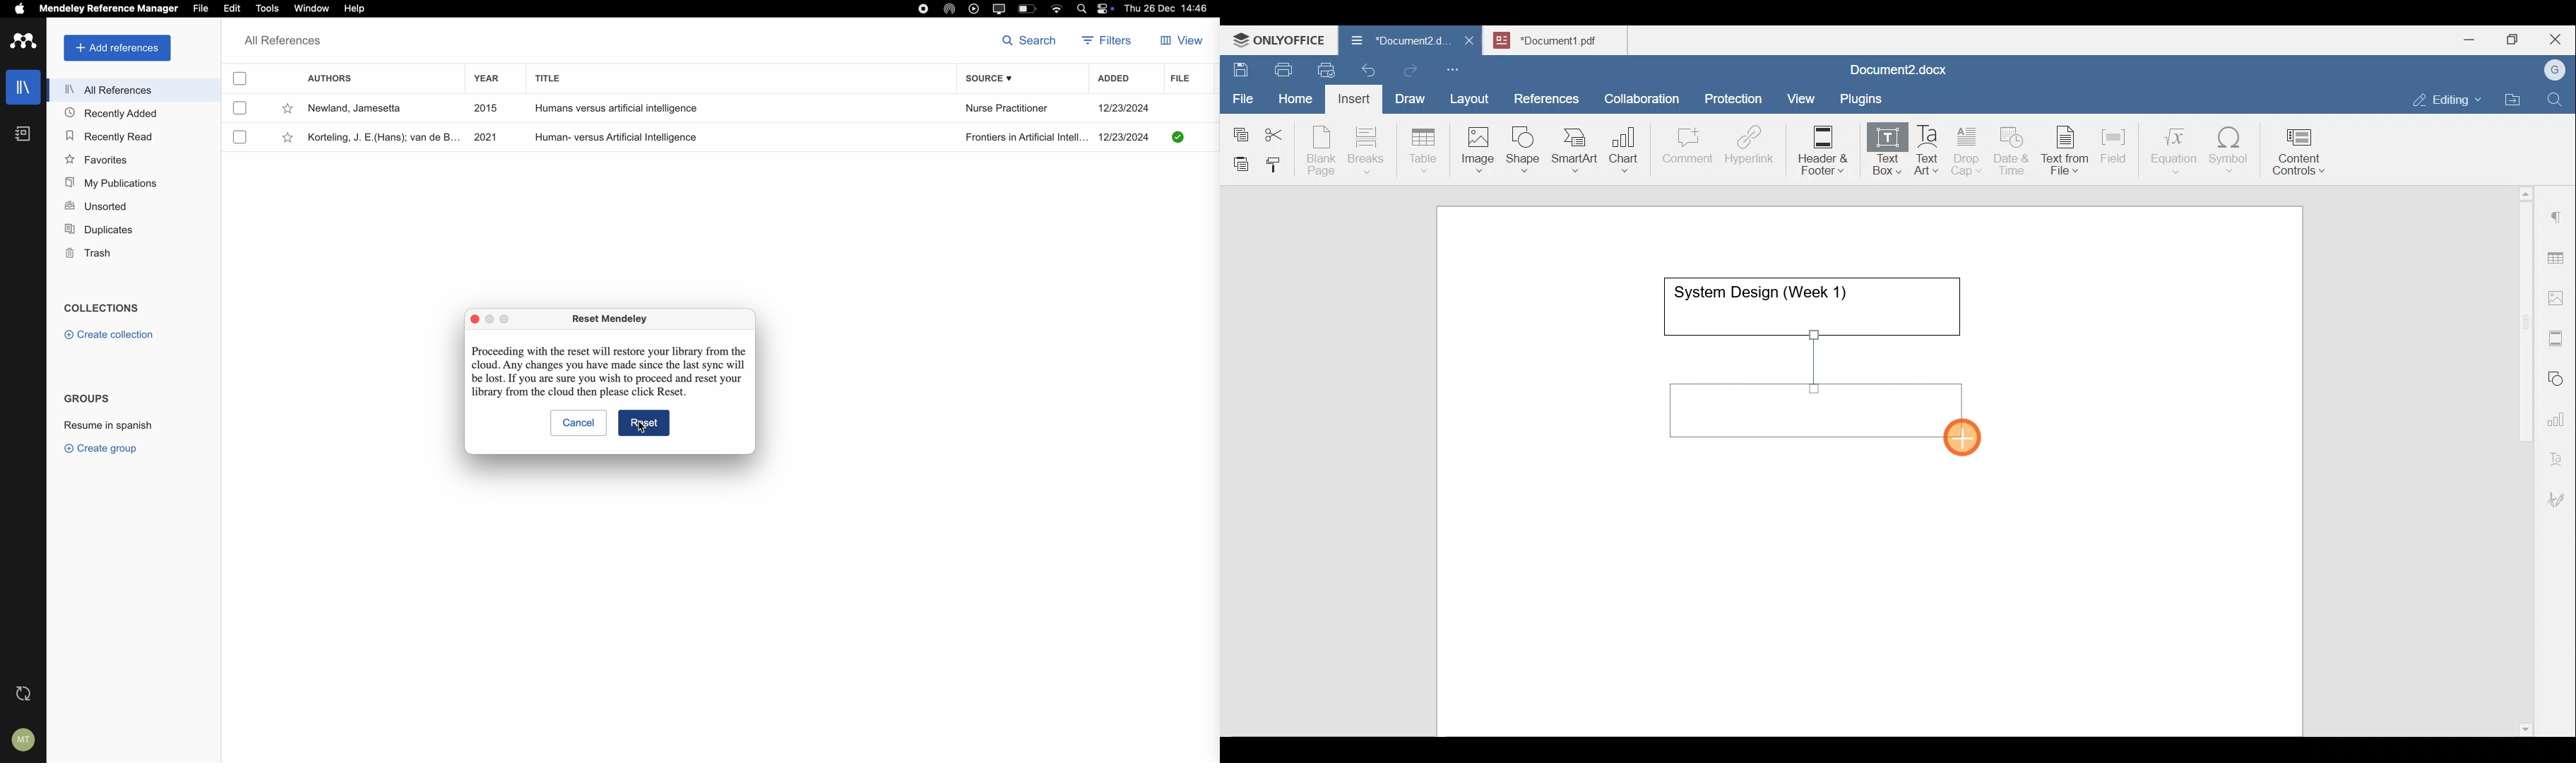  I want to click on Cursor, so click(1966, 441).